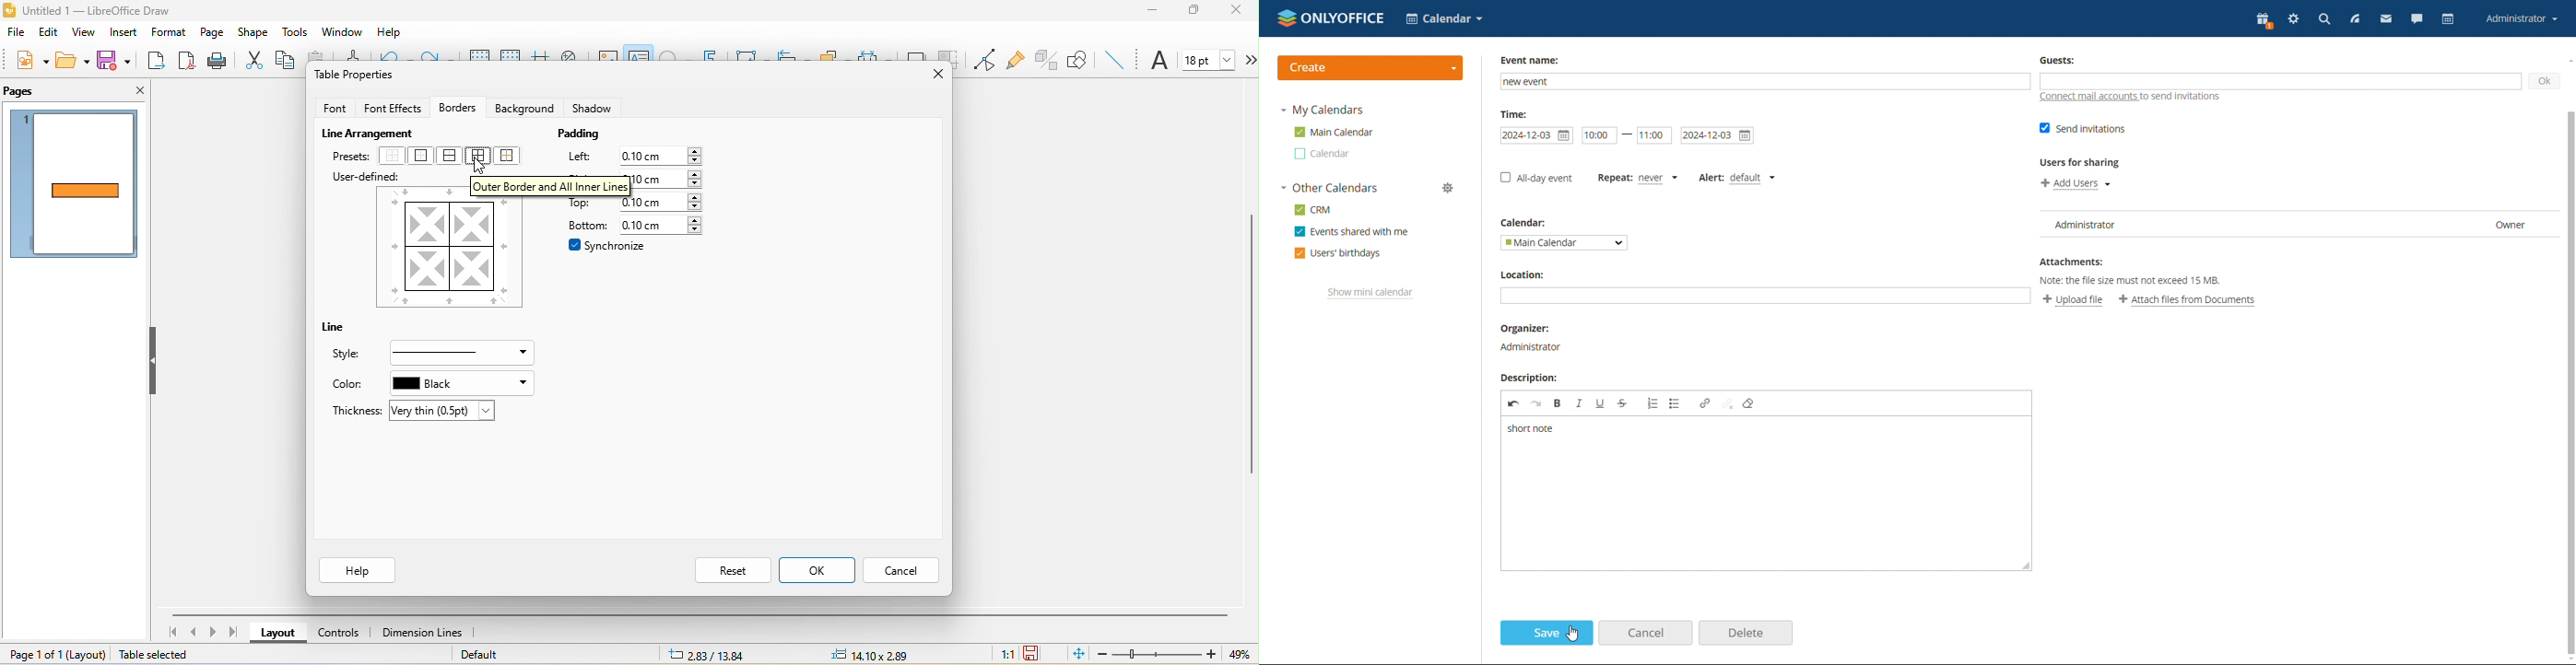 This screenshot has width=2576, height=672. Describe the element at coordinates (1728, 404) in the screenshot. I see `unlink` at that location.